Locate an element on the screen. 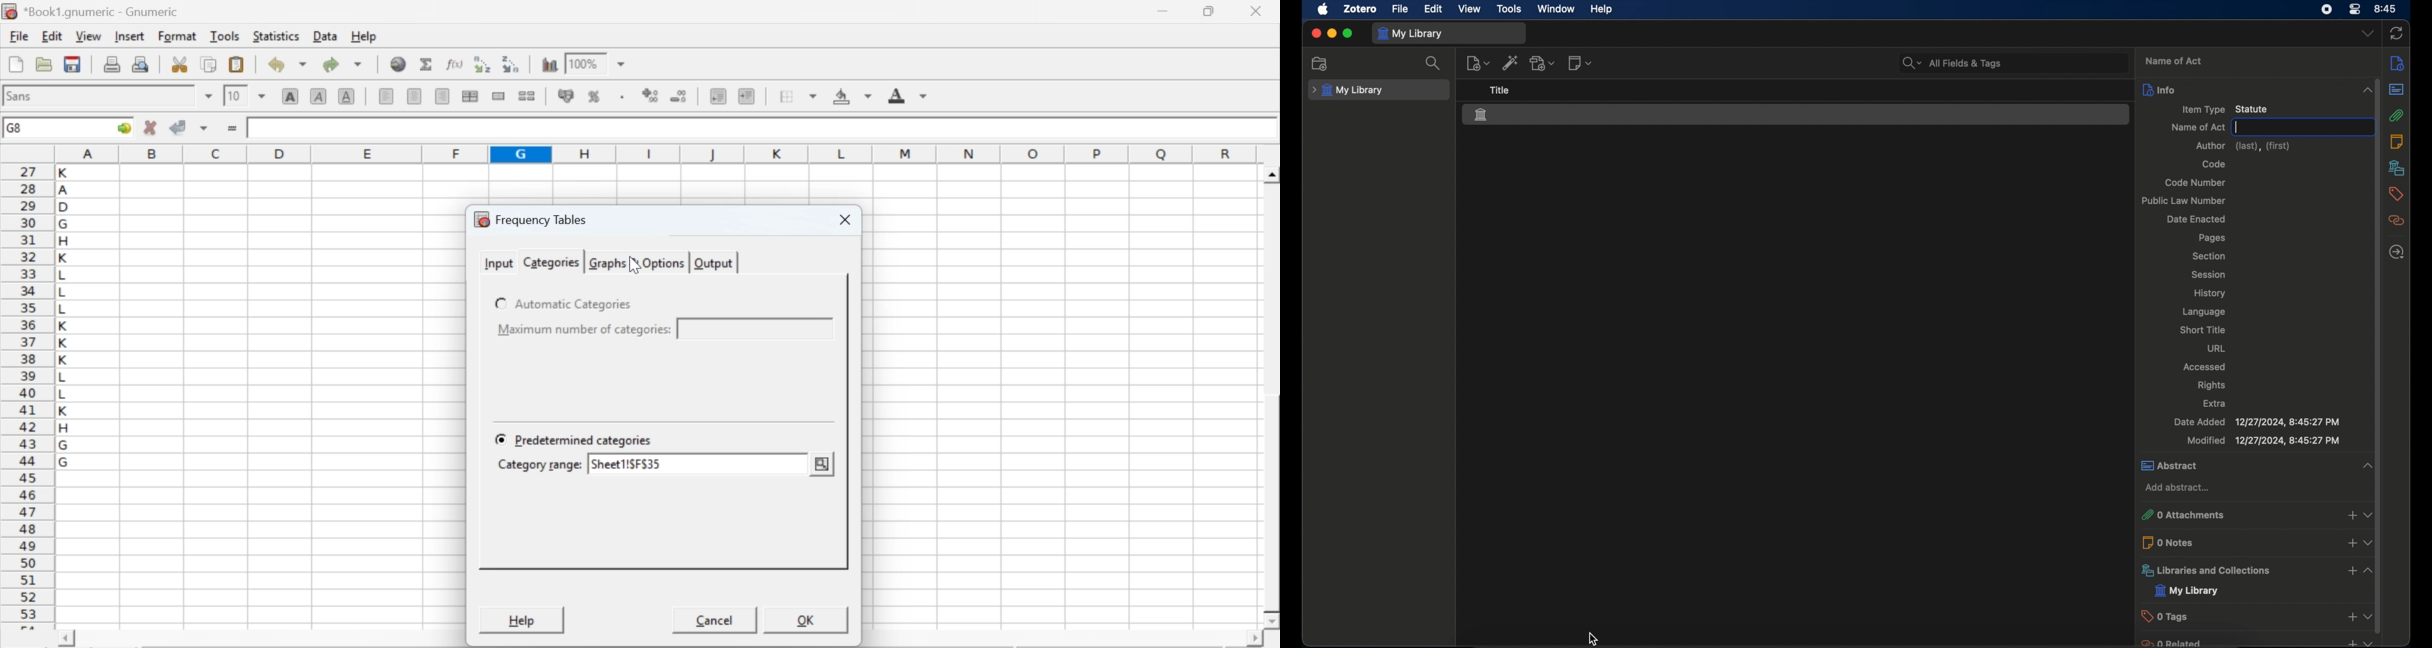 This screenshot has width=2436, height=672. categories is located at coordinates (550, 263).